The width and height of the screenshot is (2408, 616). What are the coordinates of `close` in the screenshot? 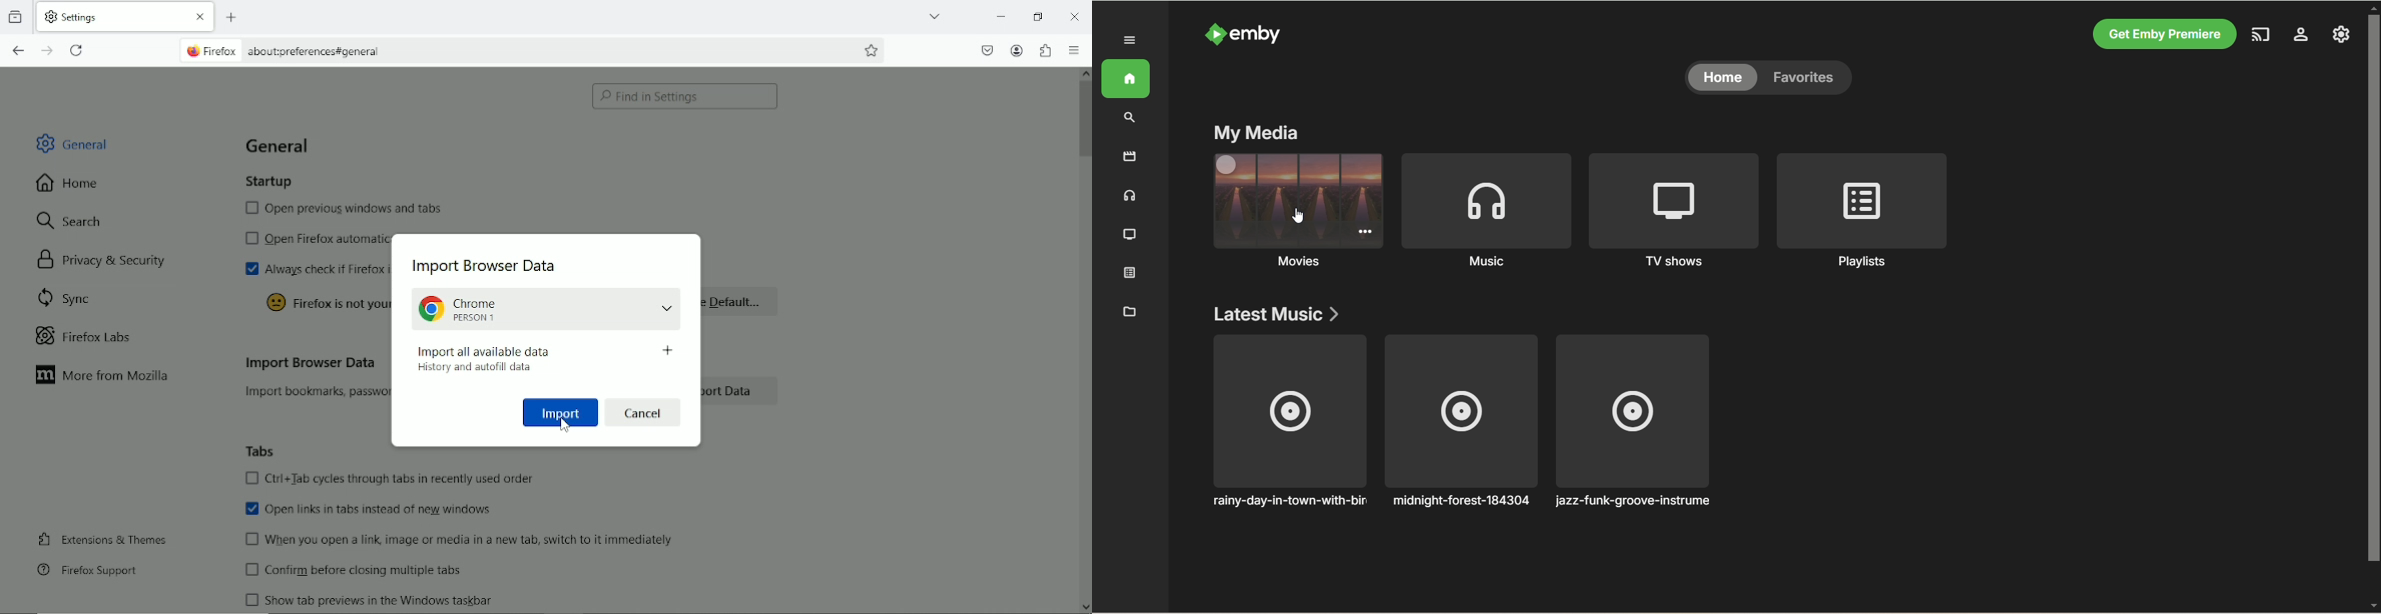 It's located at (1076, 15).